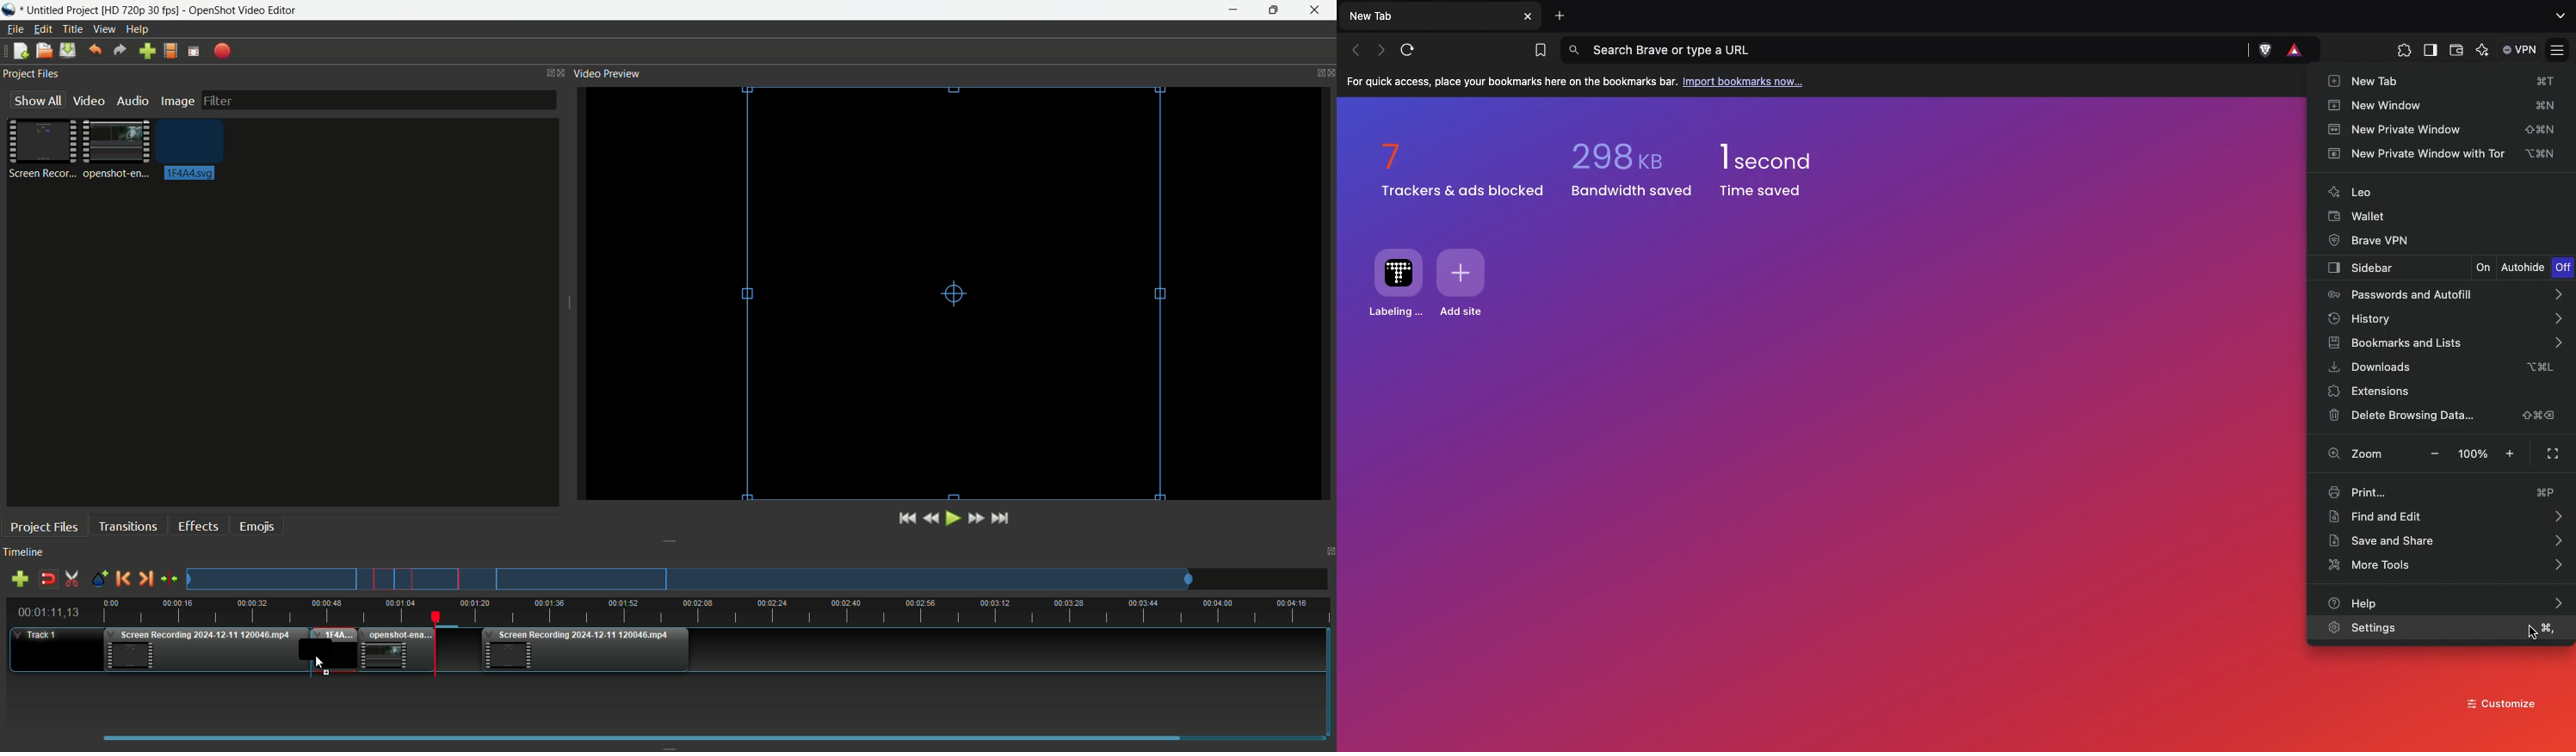 Image resolution: width=2576 pixels, height=756 pixels. Describe the element at coordinates (114, 148) in the screenshot. I see `Project file 2` at that location.